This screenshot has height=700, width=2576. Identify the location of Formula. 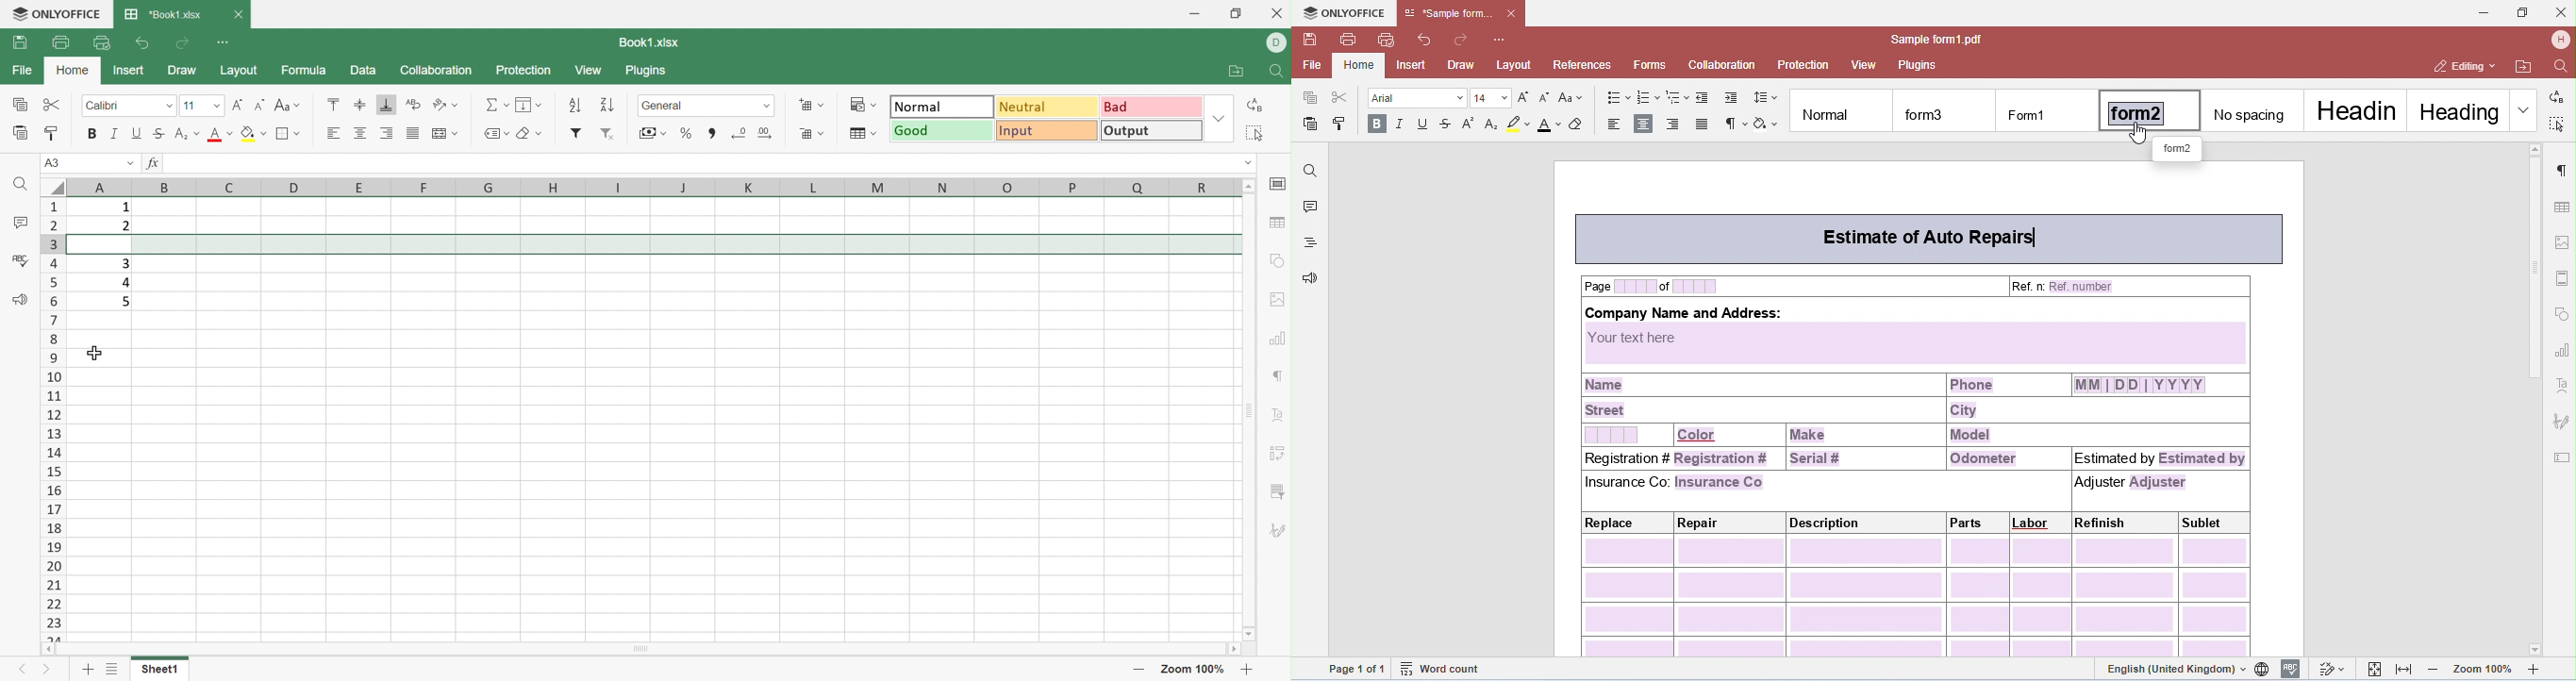
(307, 70).